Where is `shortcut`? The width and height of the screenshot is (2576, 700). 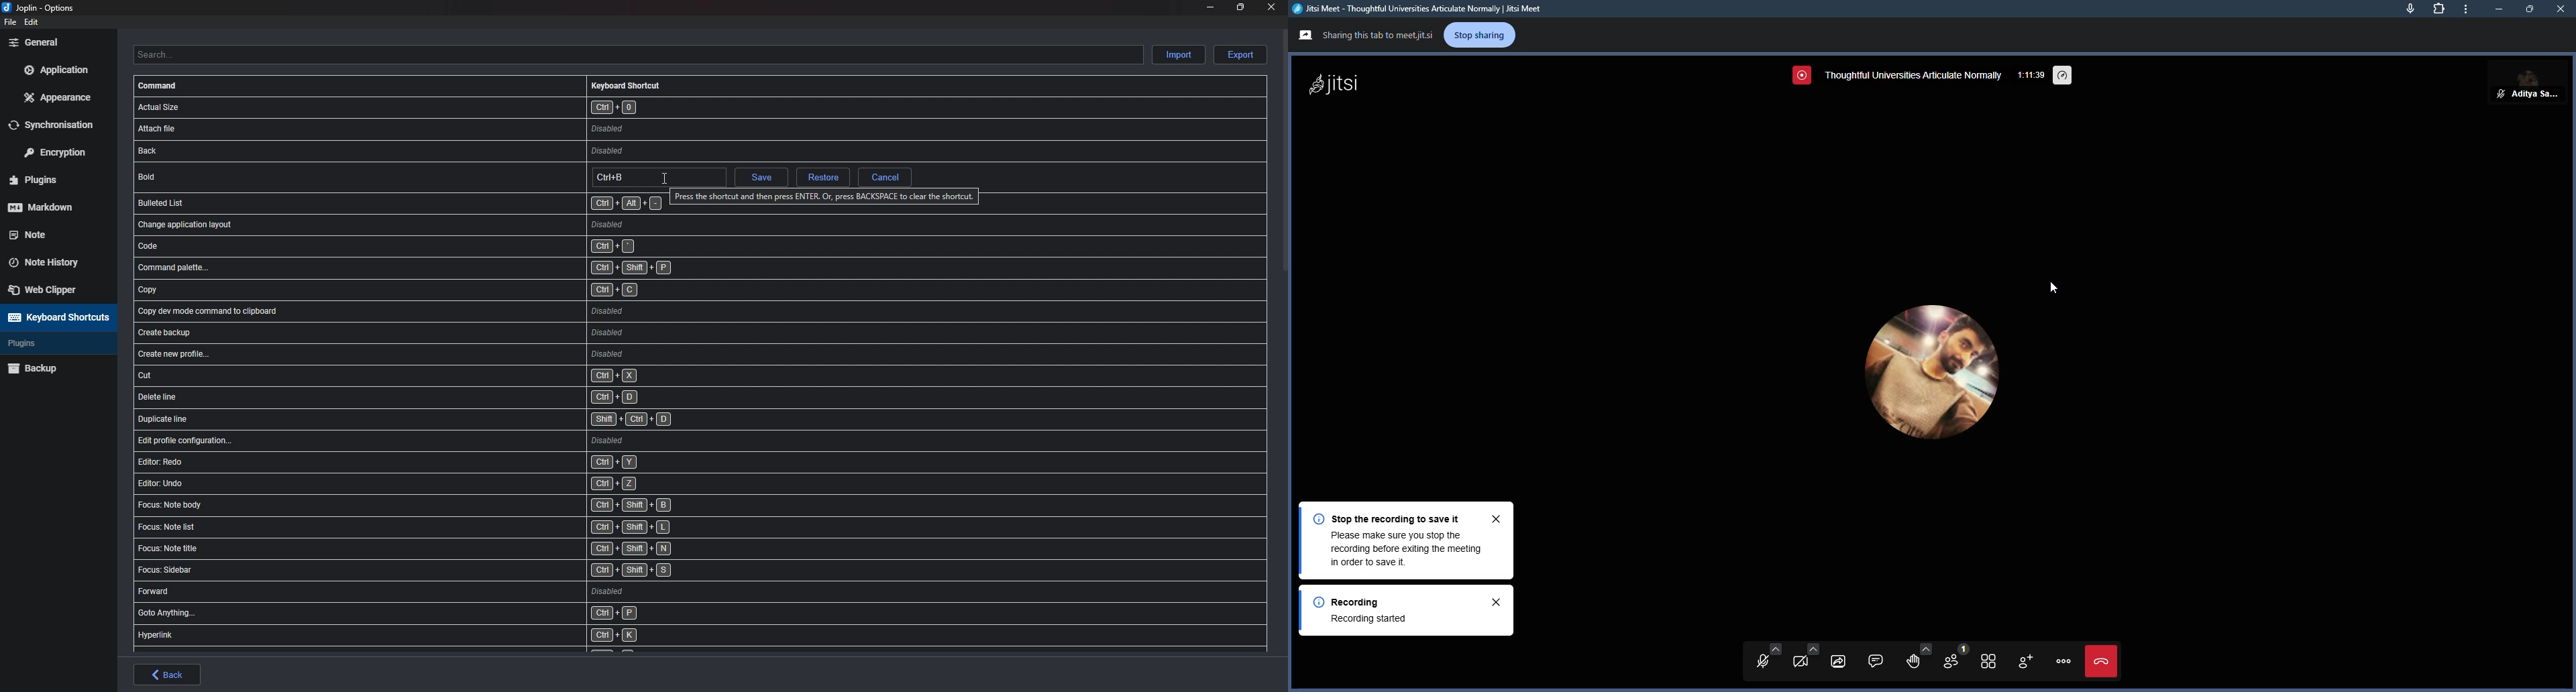 shortcut is located at coordinates (458, 397).